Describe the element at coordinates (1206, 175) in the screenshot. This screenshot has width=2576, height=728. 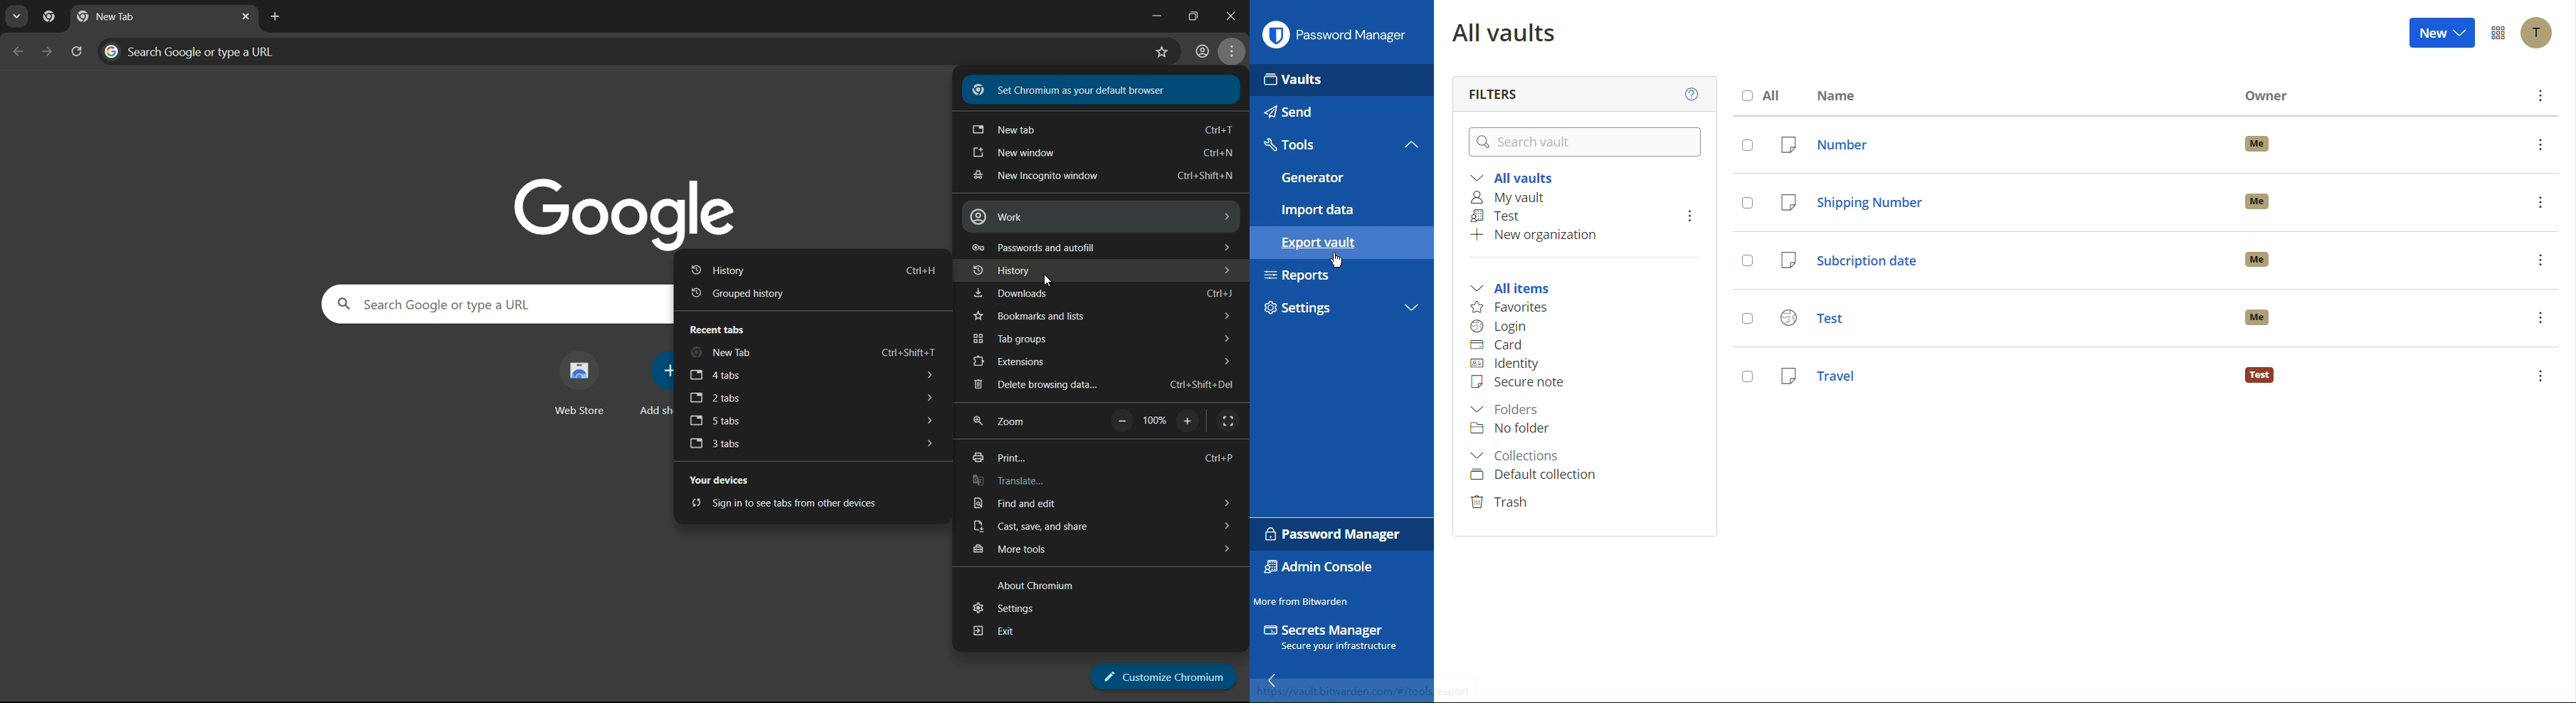
I see `shortcut key` at that location.